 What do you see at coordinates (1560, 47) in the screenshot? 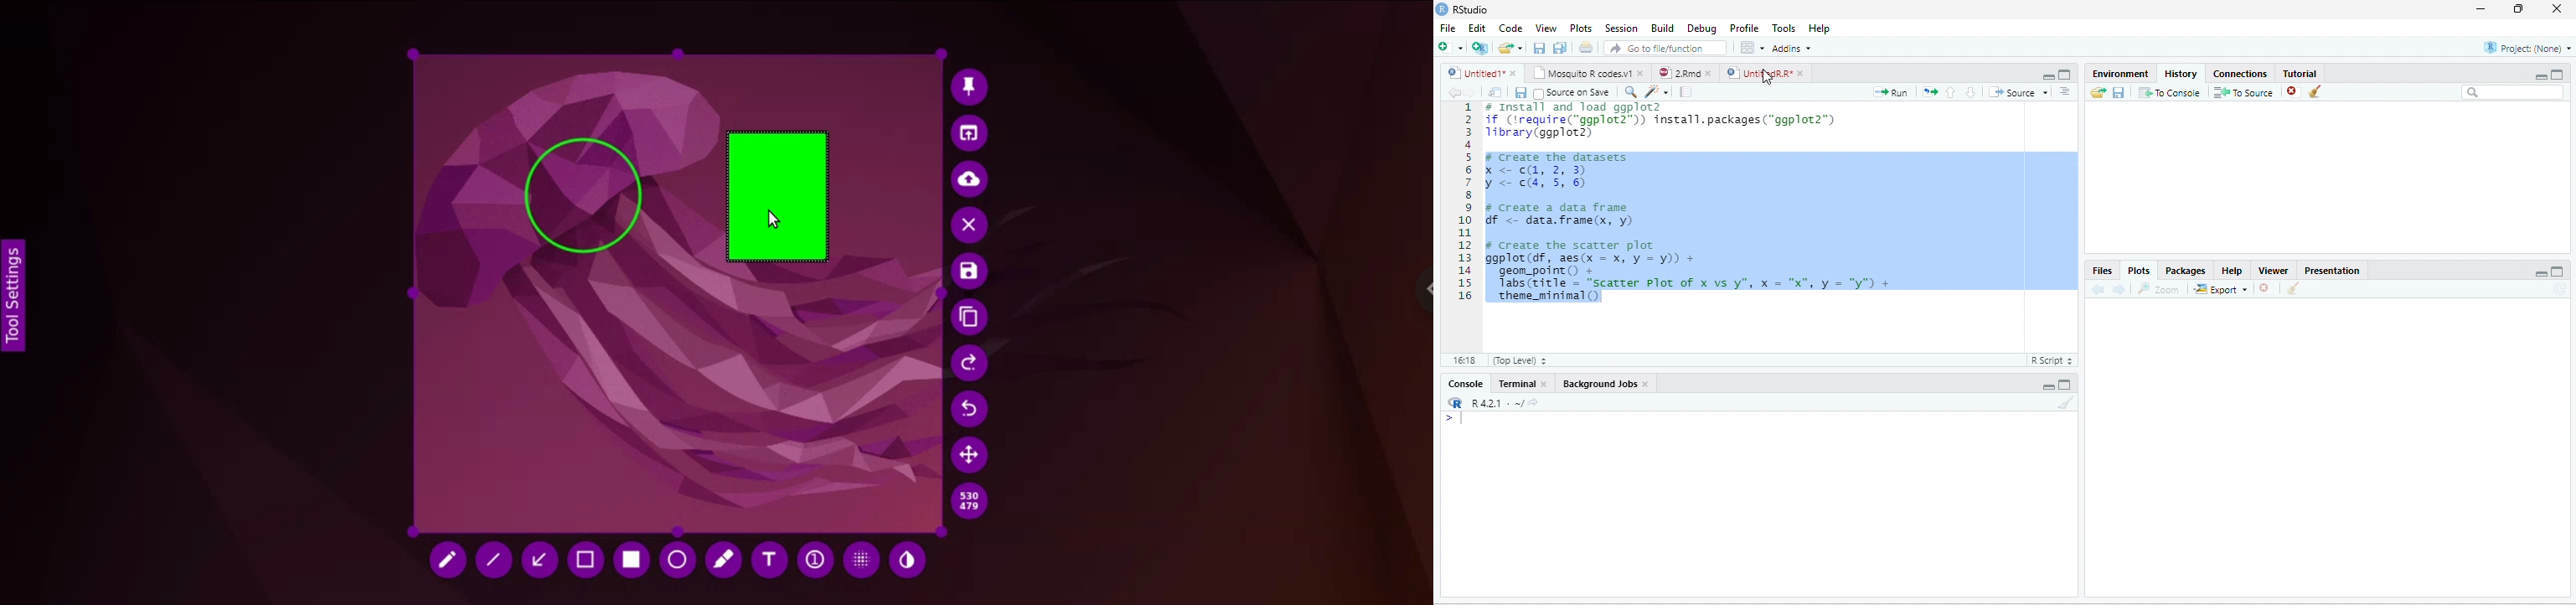
I see `Save all open documents` at bounding box center [1560, 47].